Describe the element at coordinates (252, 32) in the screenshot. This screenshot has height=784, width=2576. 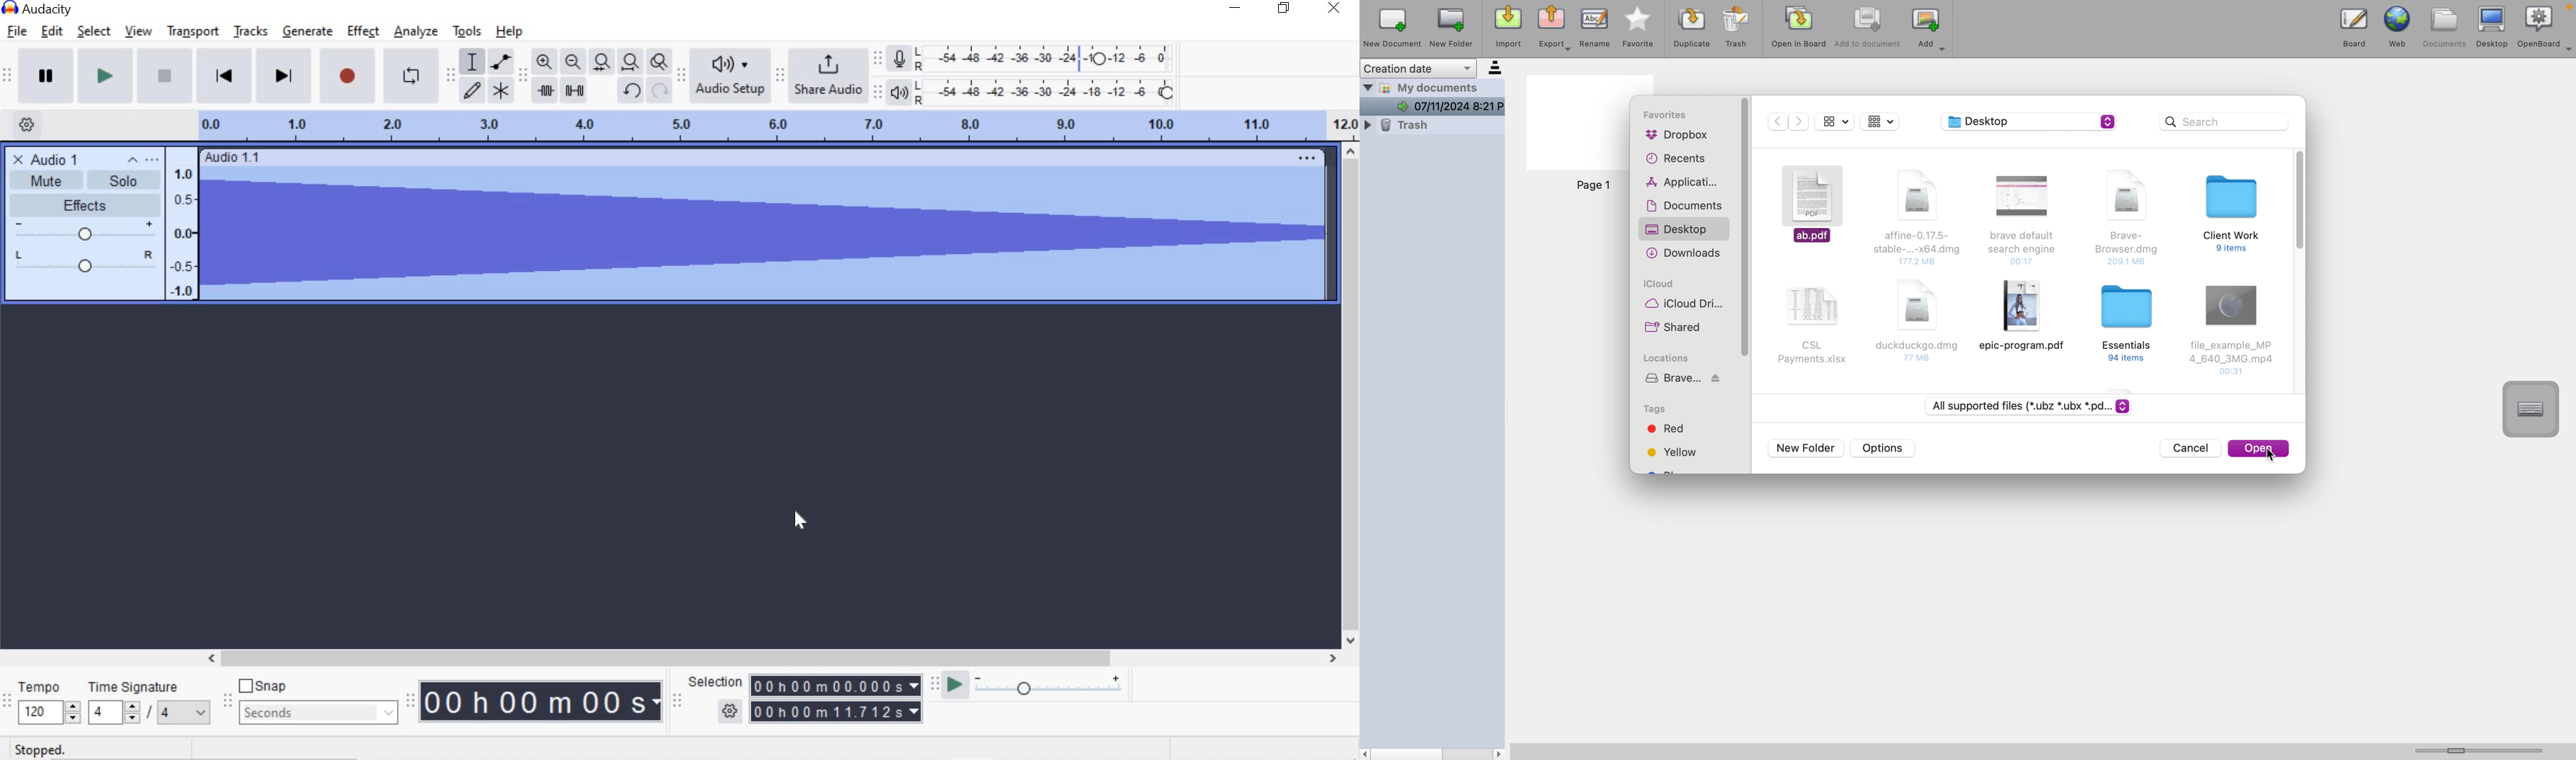
I see `tracks` at that location.